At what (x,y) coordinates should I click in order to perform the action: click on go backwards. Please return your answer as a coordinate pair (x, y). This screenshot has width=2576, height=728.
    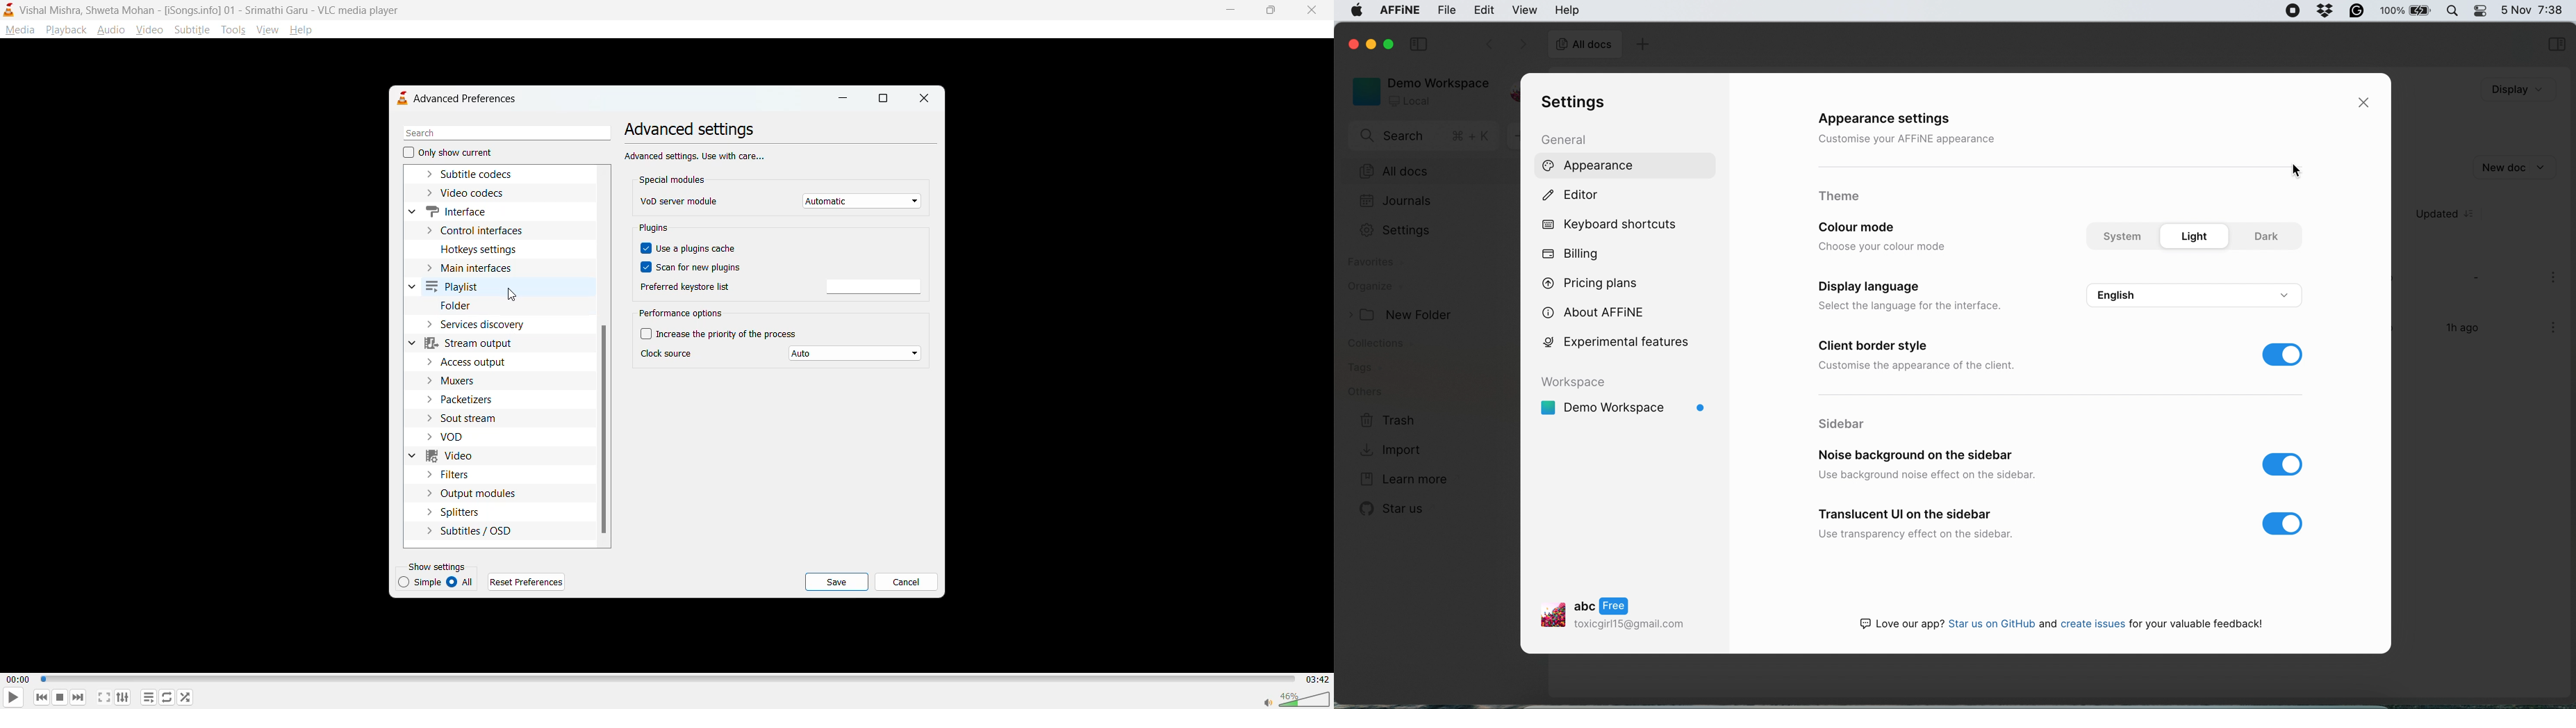
    Looking at the image, I should click on (1488, 45).